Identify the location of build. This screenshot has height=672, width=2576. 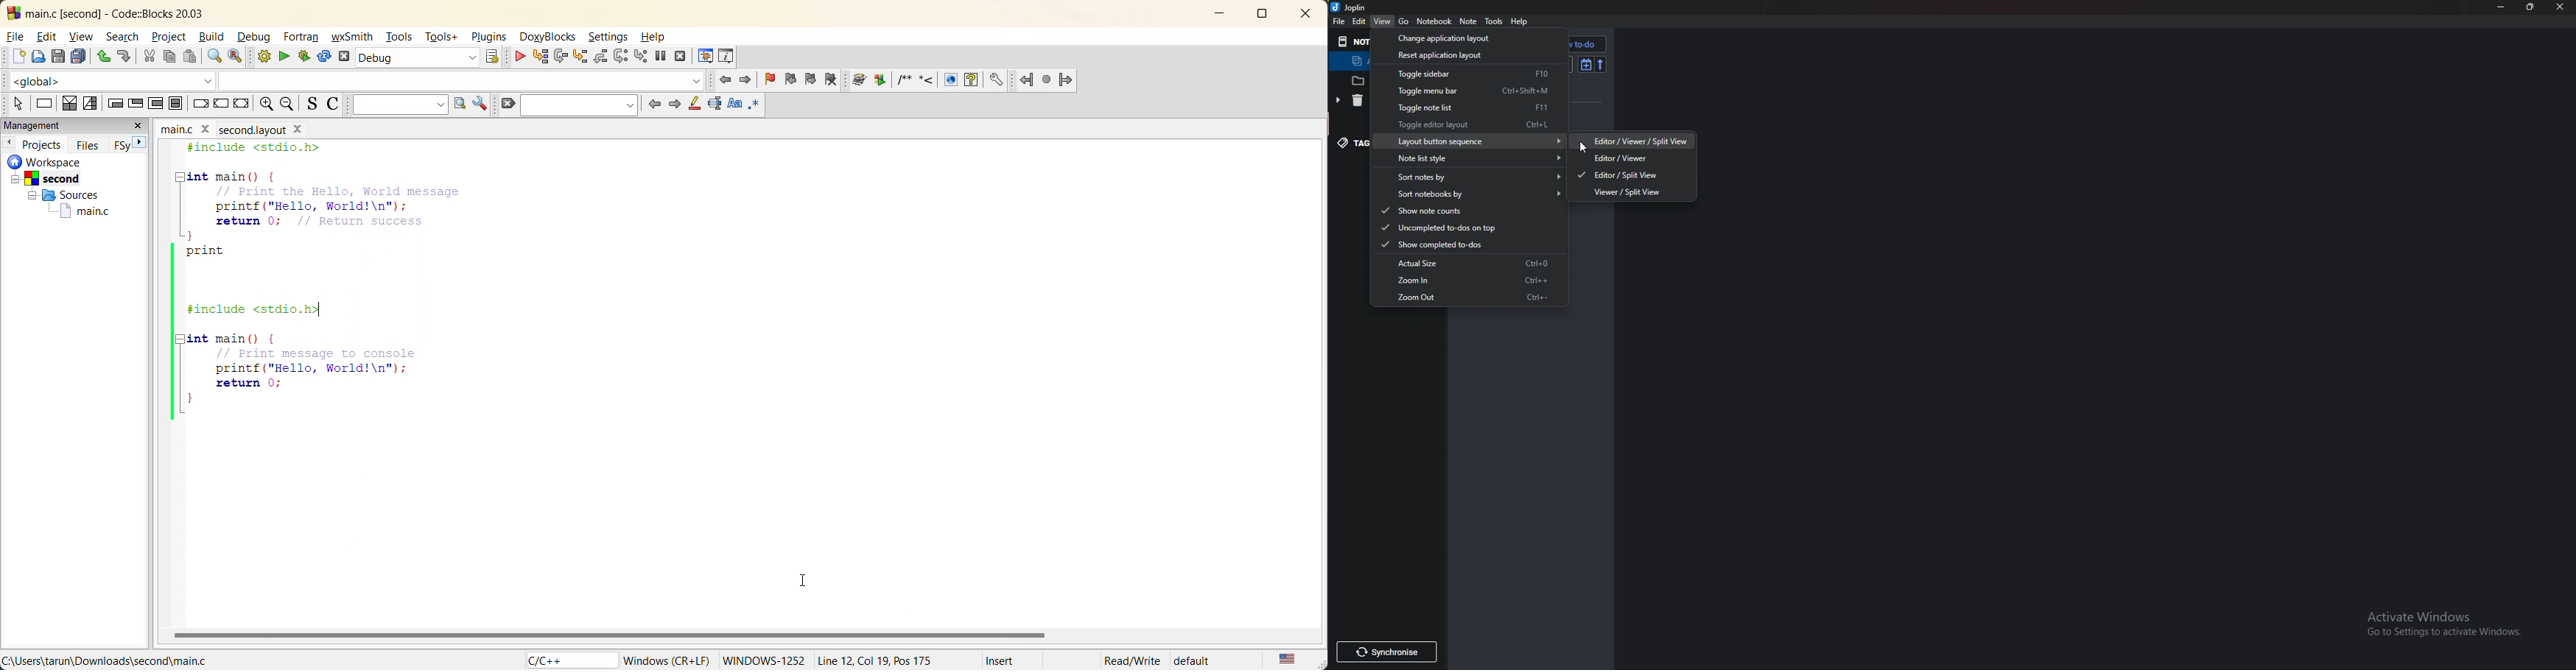
(214, 38).